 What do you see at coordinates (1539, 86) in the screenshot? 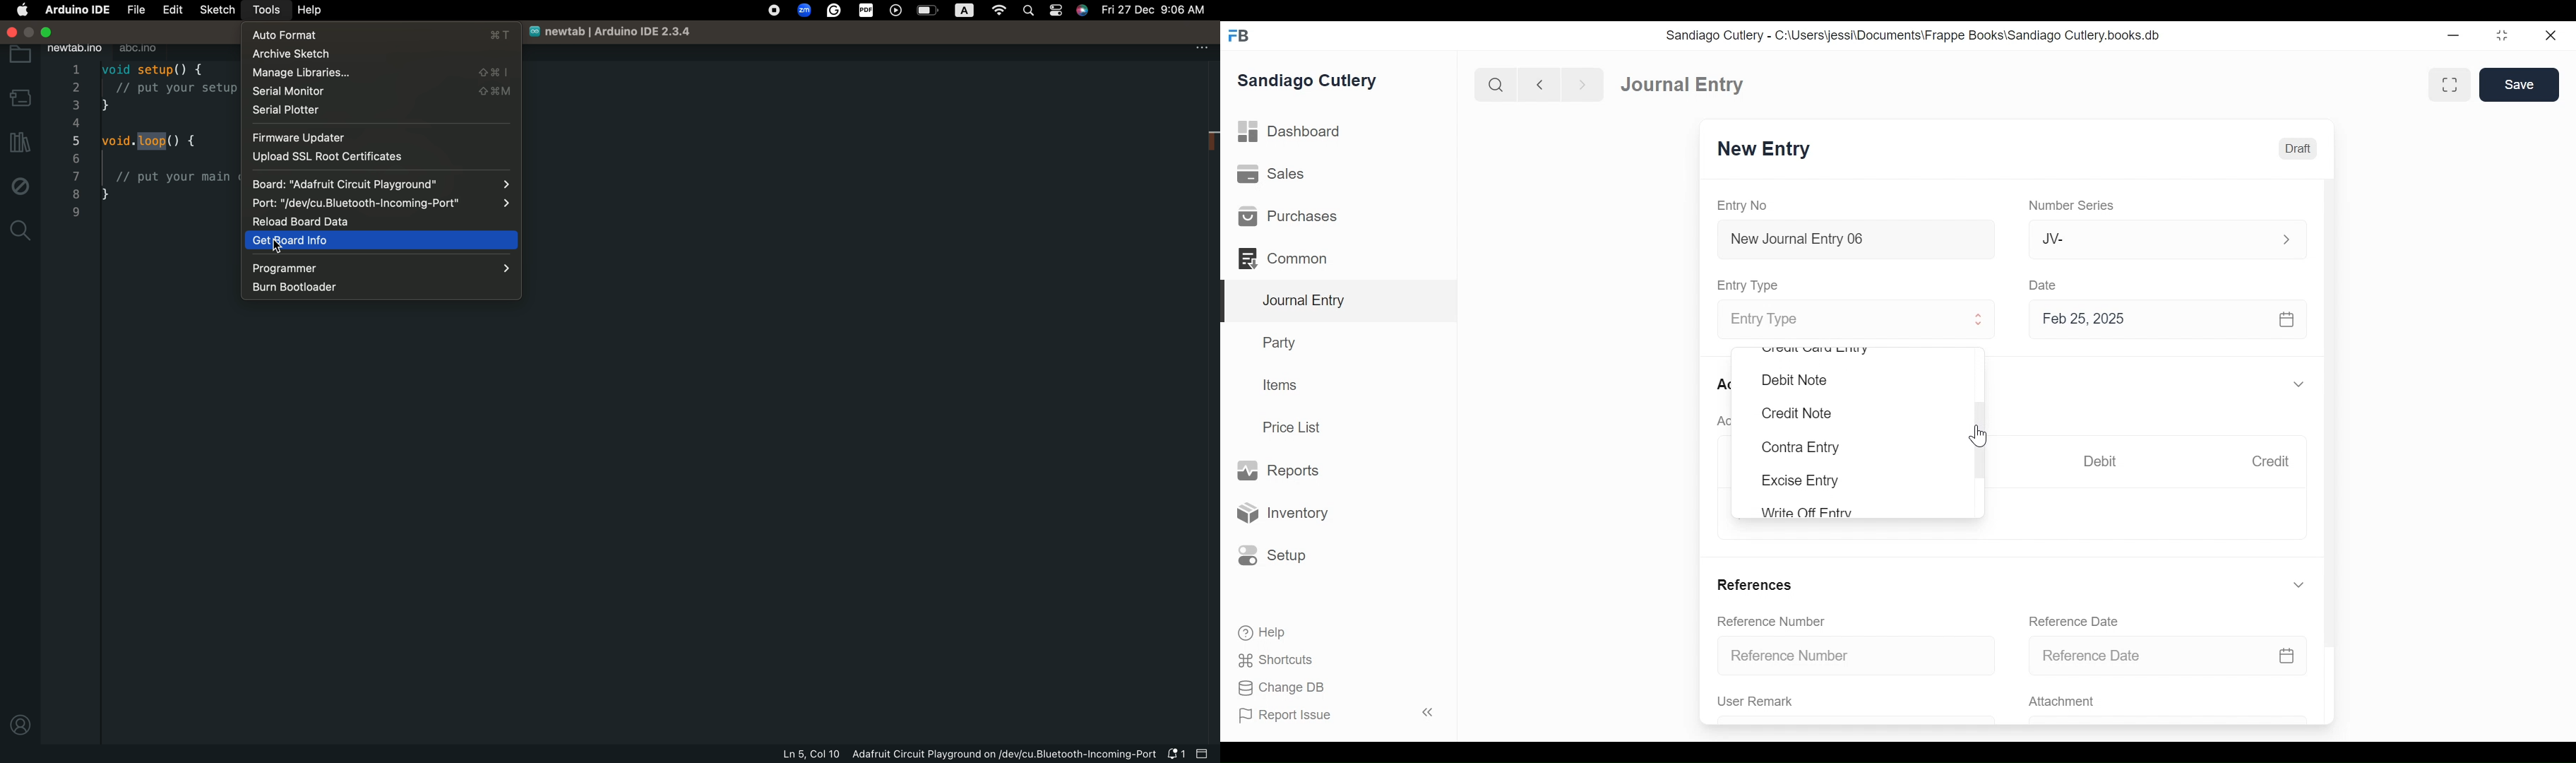
I see `Navigate back` at bounding box center [1539, 86].